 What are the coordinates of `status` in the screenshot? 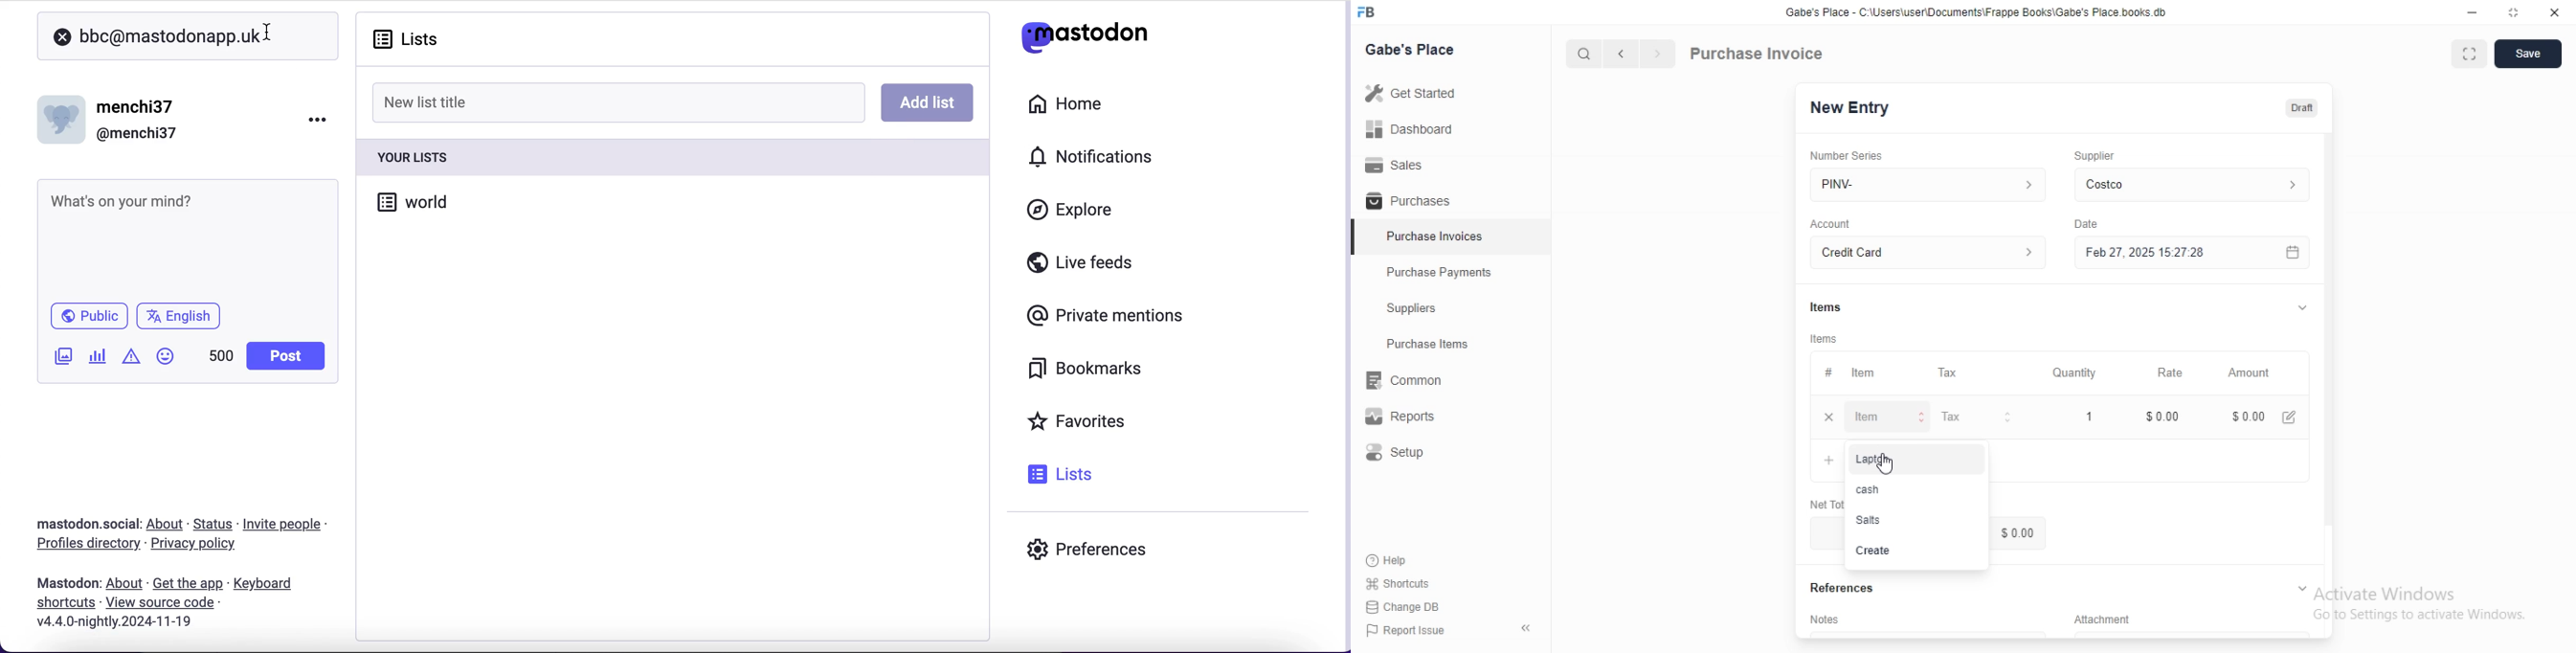 It's located at (214, 524).